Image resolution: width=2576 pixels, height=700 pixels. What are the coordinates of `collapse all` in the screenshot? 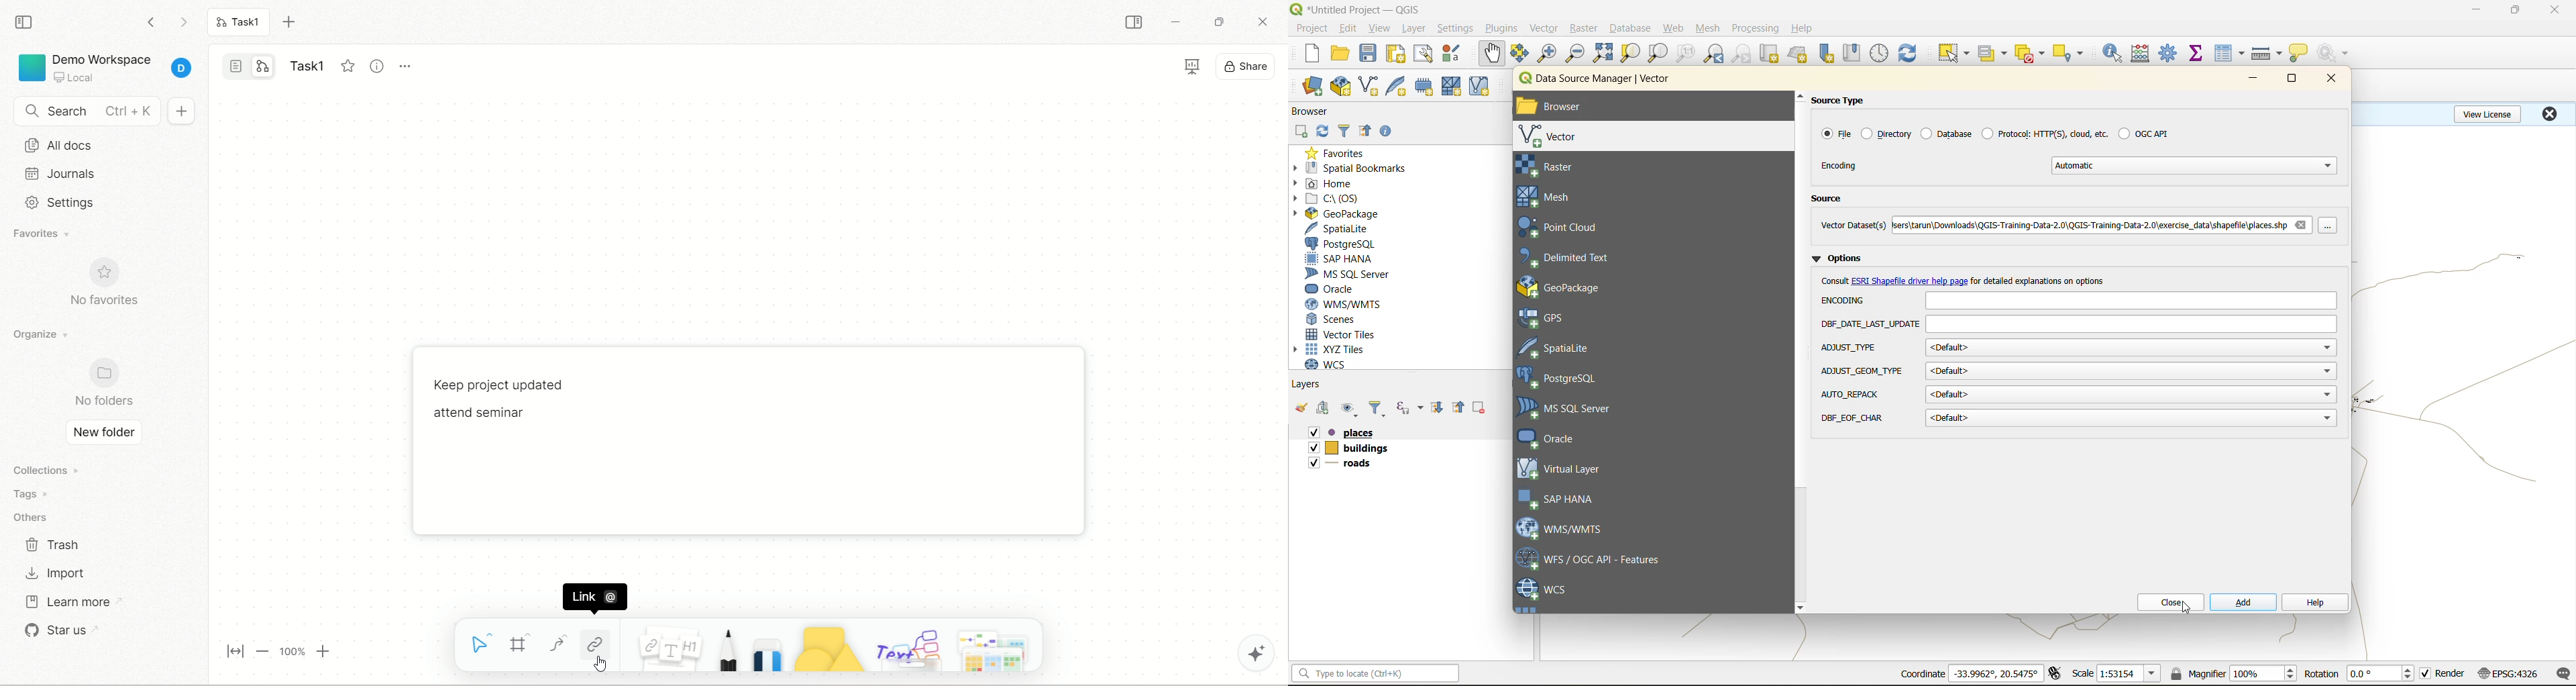 It's located at (1460, 407).